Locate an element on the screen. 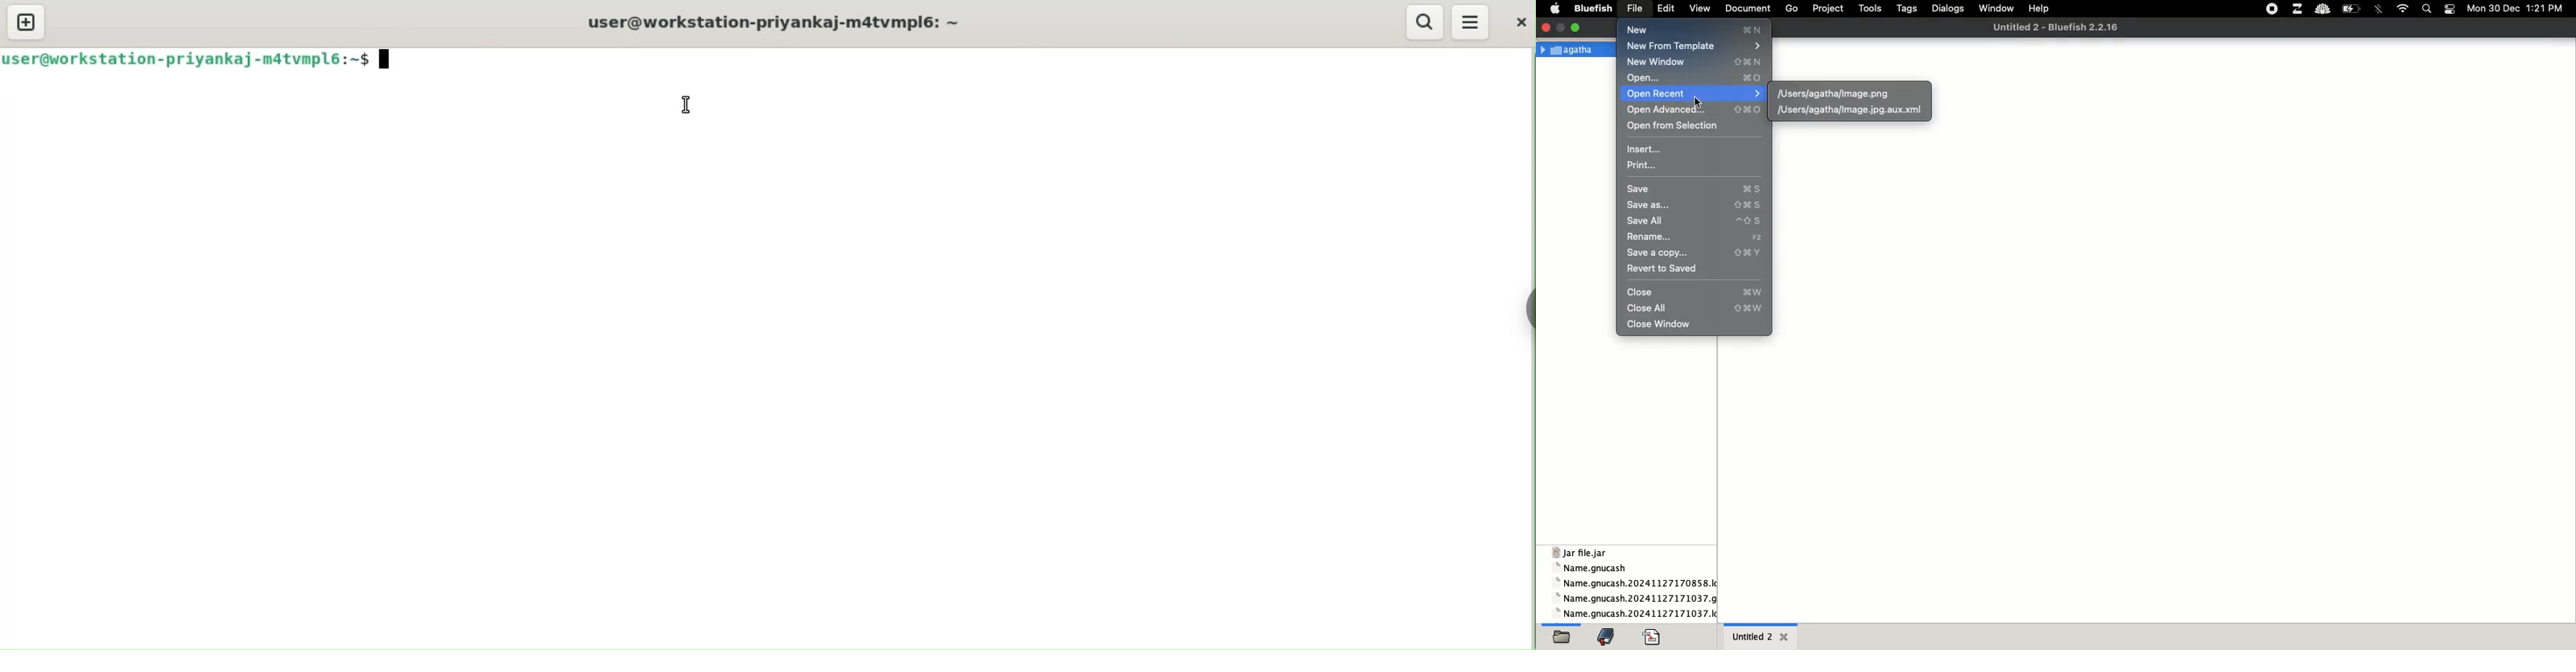 The image size is (2576, 672). apple is located at coordinates (1554, 9).